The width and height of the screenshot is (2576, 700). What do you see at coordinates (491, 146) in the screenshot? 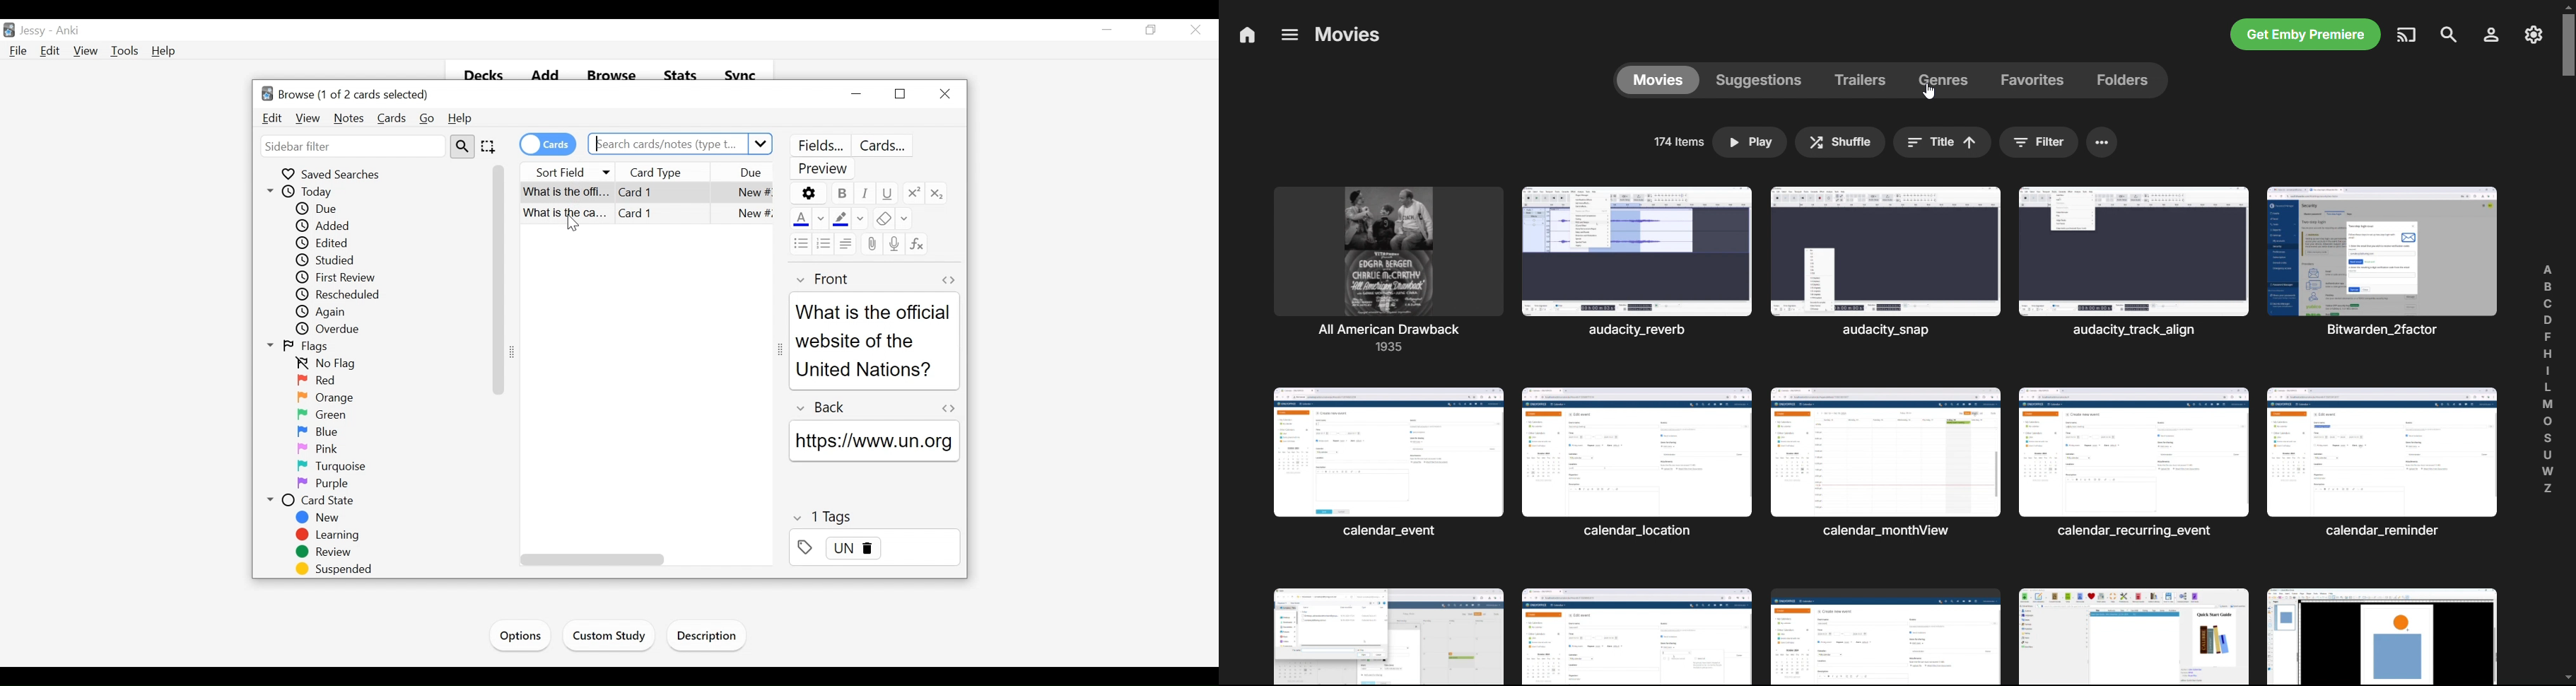
I see `` at bounding box center [491, 146].